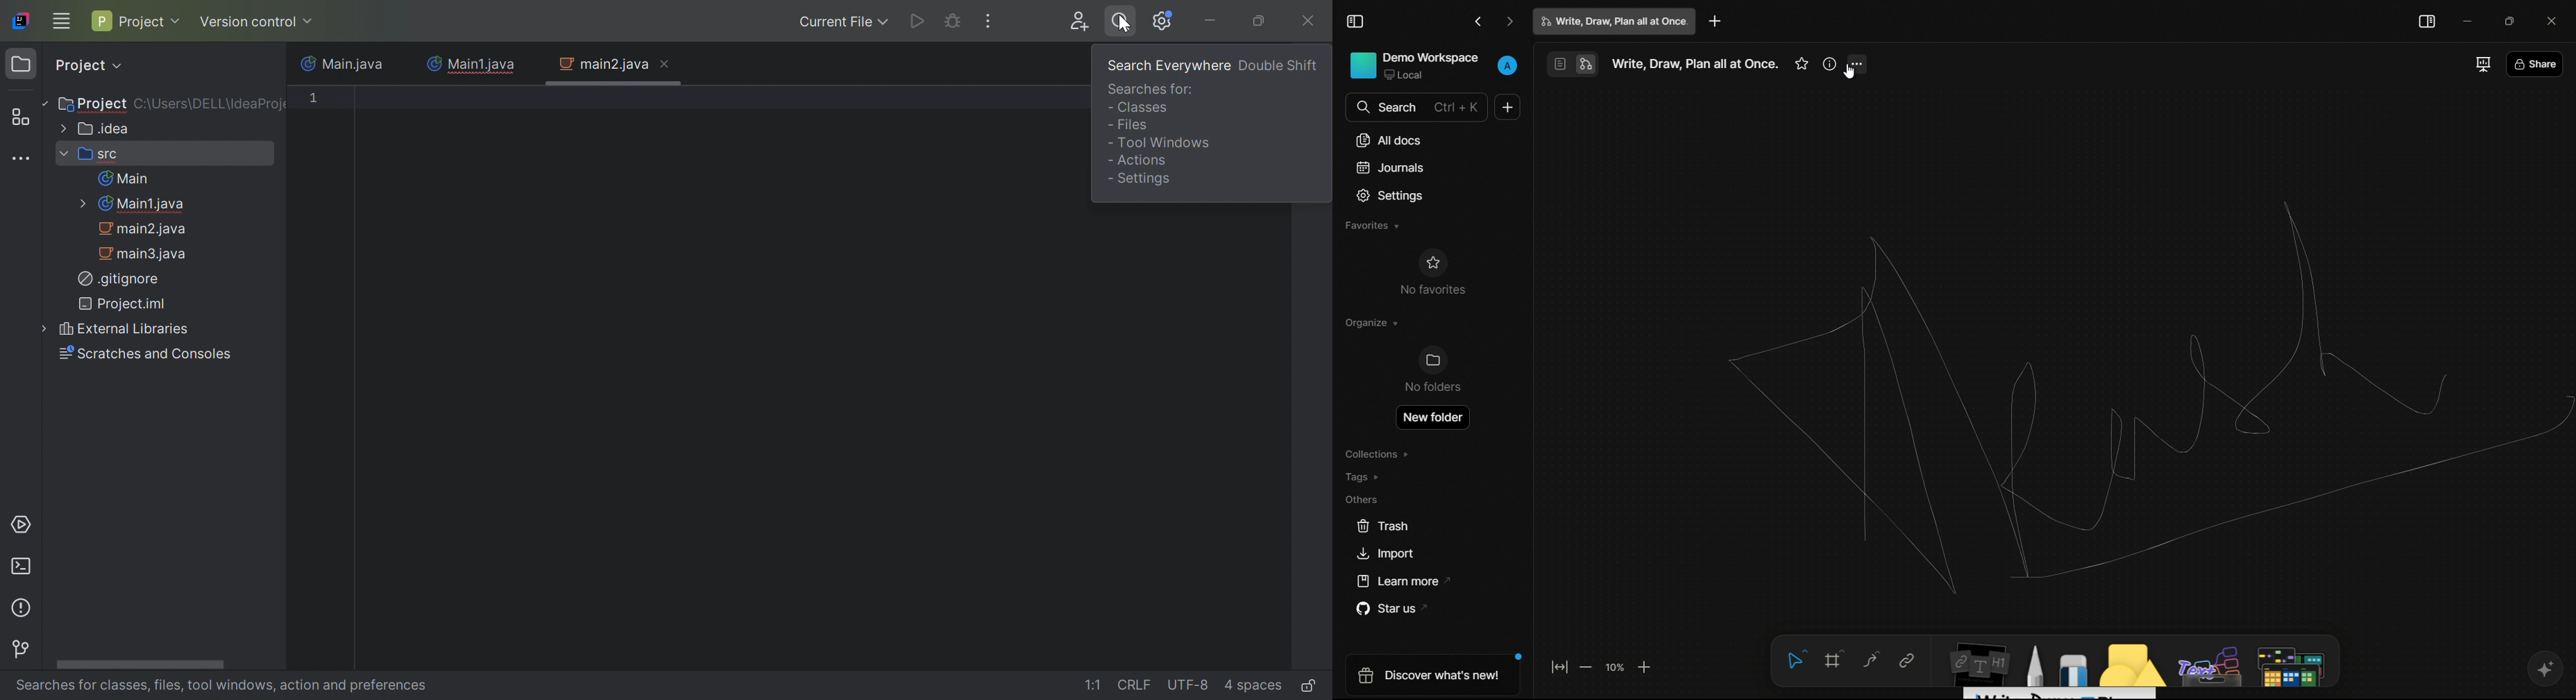 This screenshot has height=700, width=2576. Describe the element at coordinates (146, 229) in the screenshot. I see `main2.java` at that location.